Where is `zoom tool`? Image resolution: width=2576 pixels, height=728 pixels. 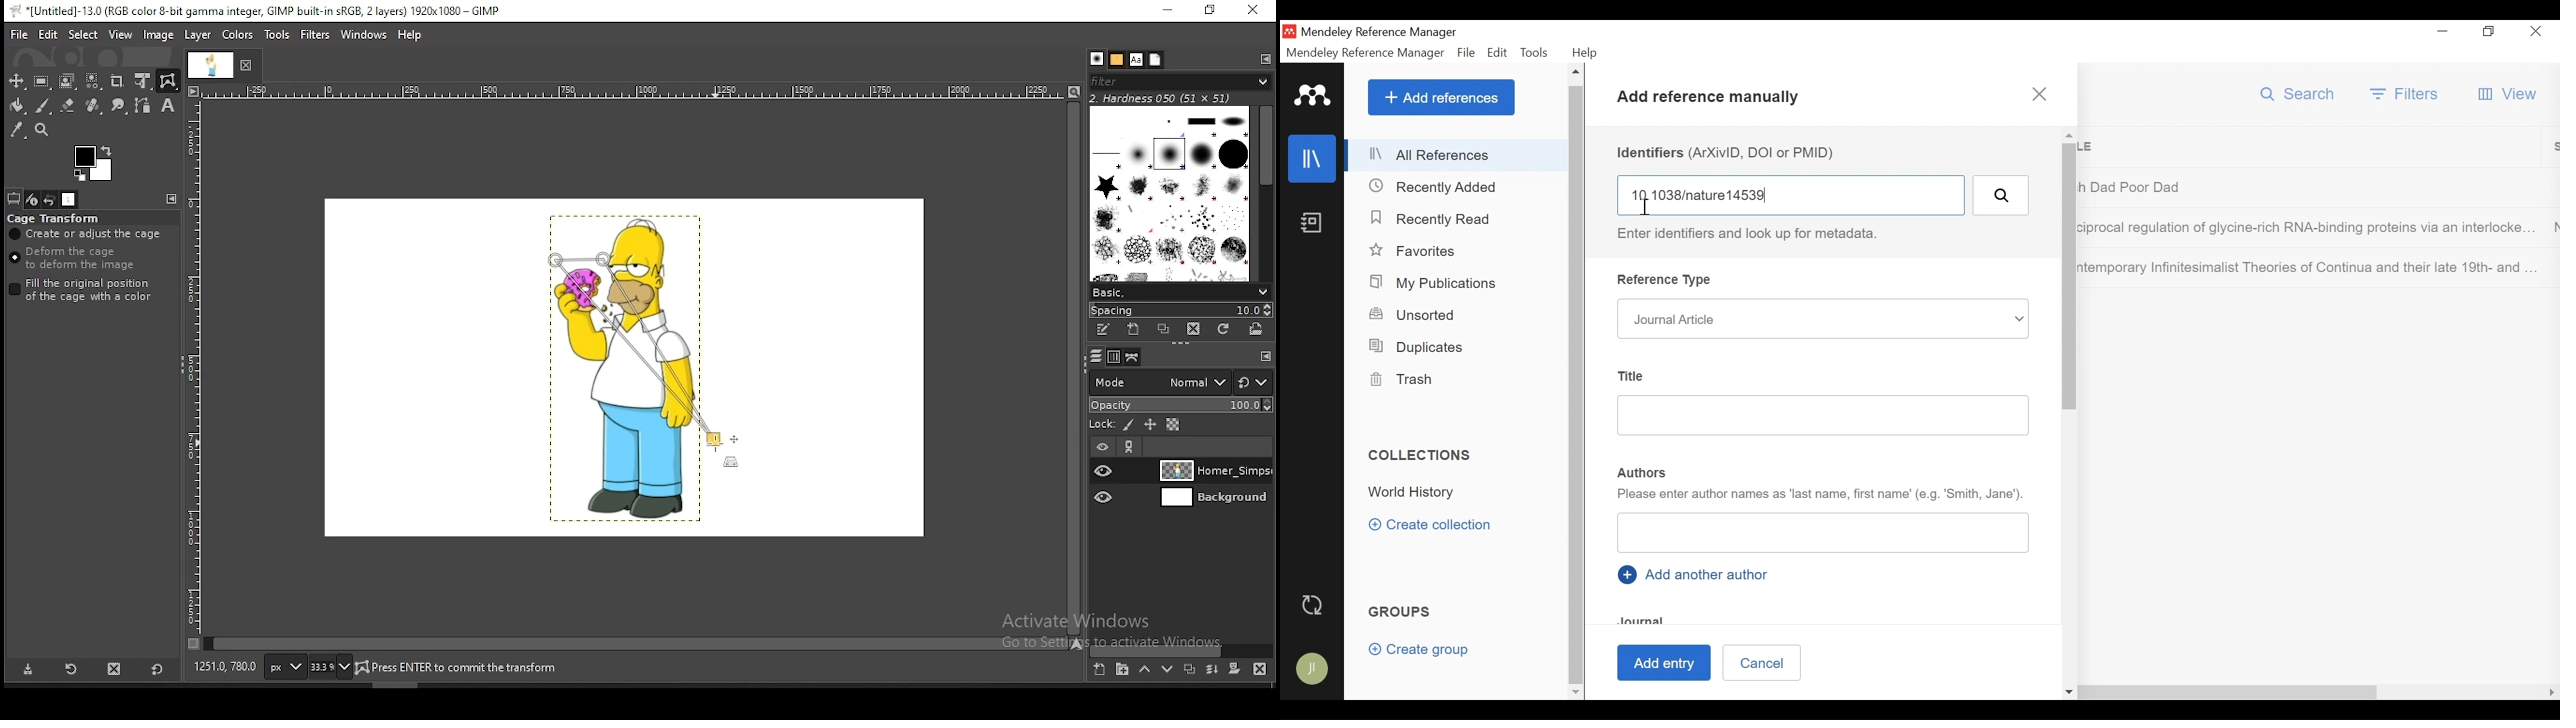 zoom tool is located at coordinates (41, 129).